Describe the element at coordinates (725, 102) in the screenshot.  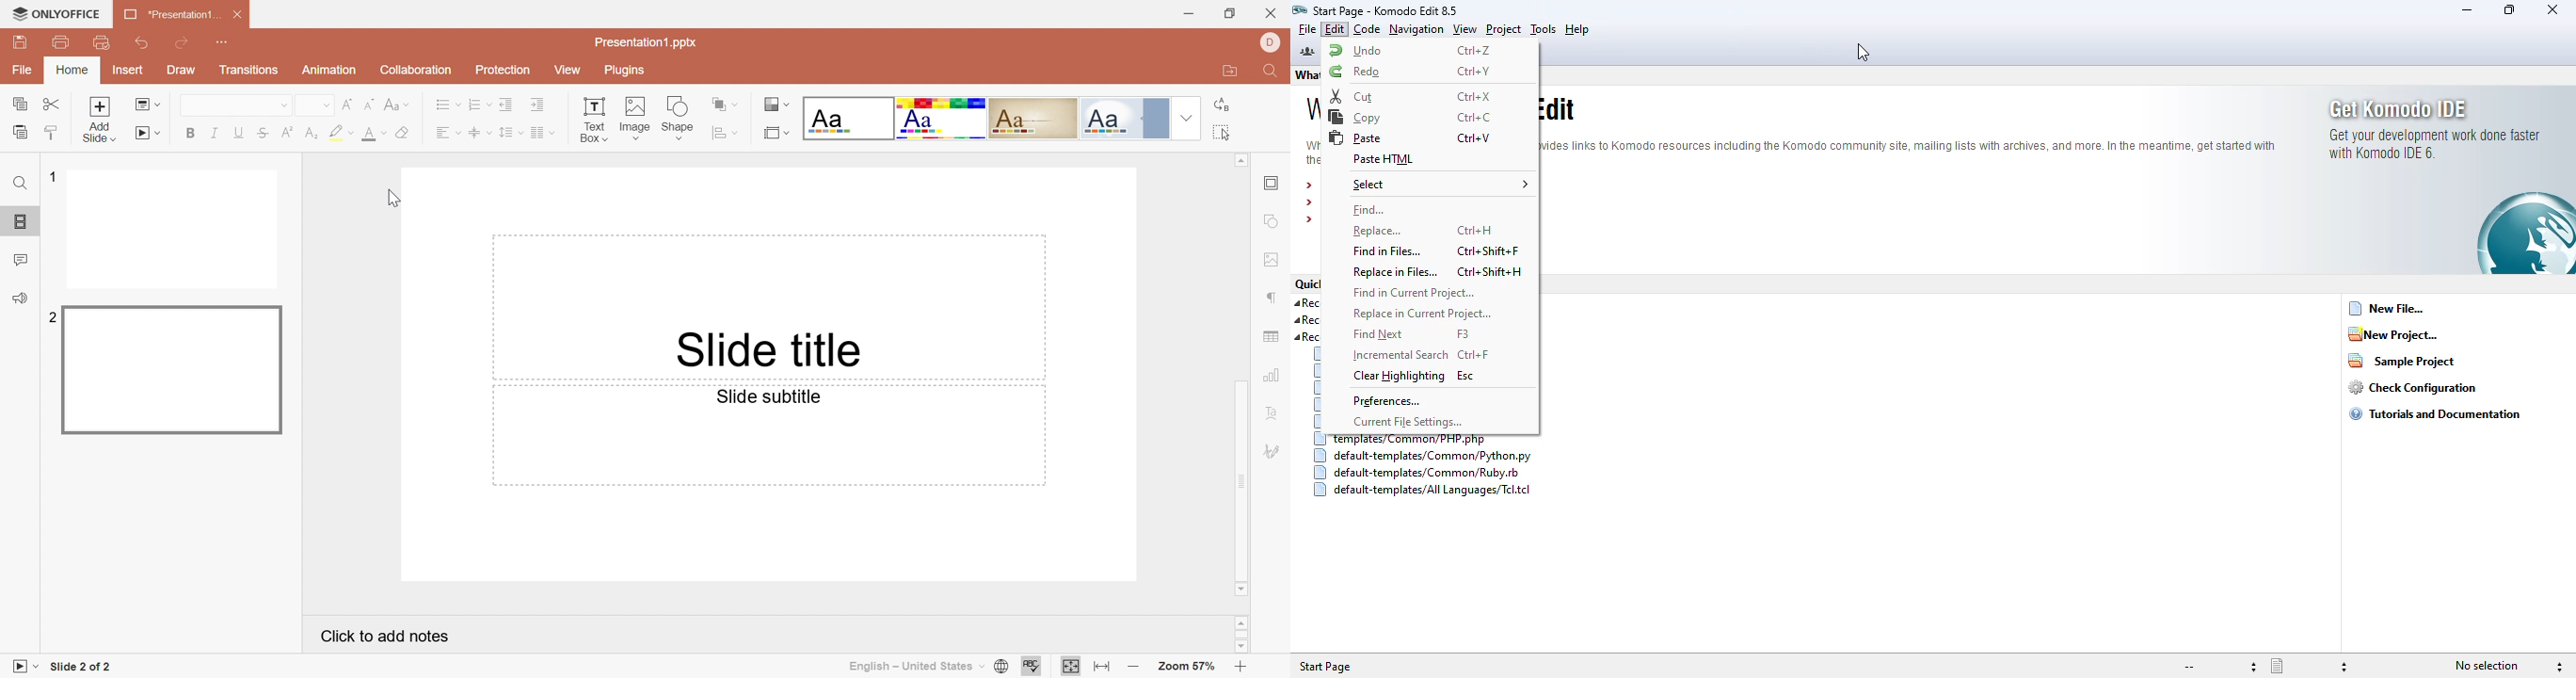
I see `Arrange shape` at that location.